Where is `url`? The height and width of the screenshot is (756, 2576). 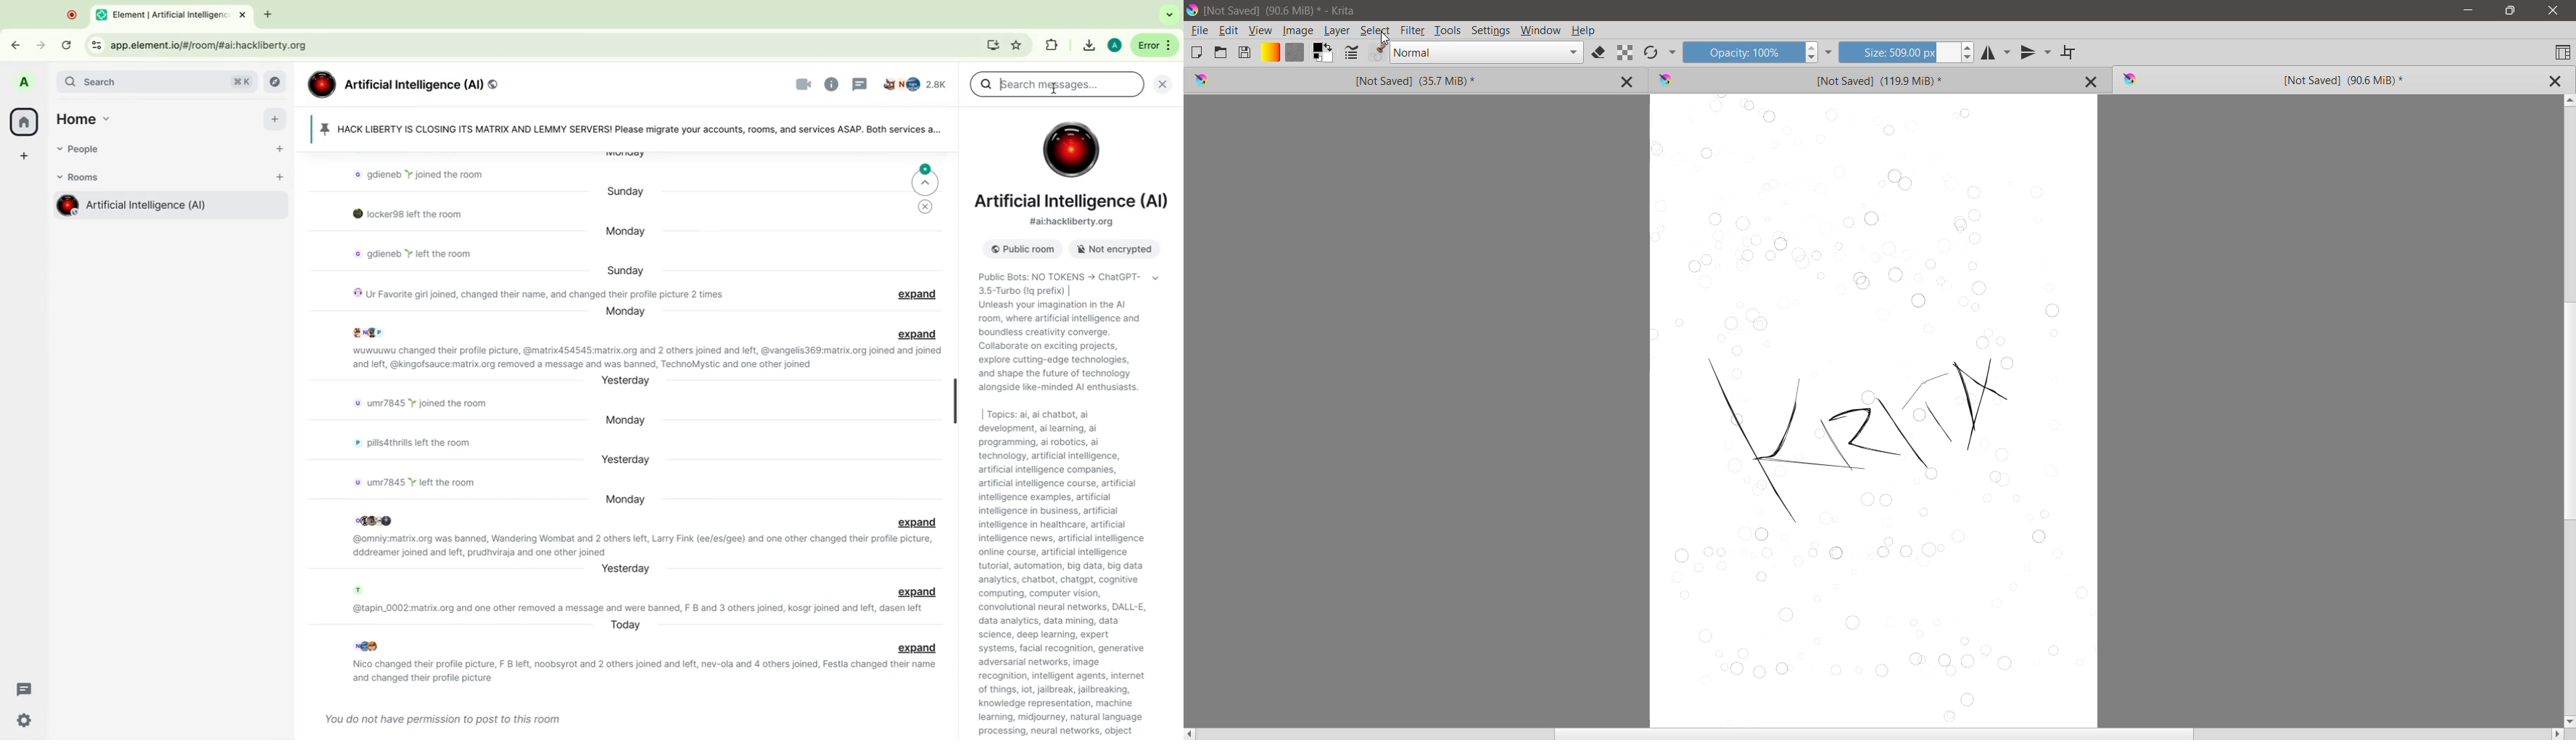 url is located at coordinates (213, 45).